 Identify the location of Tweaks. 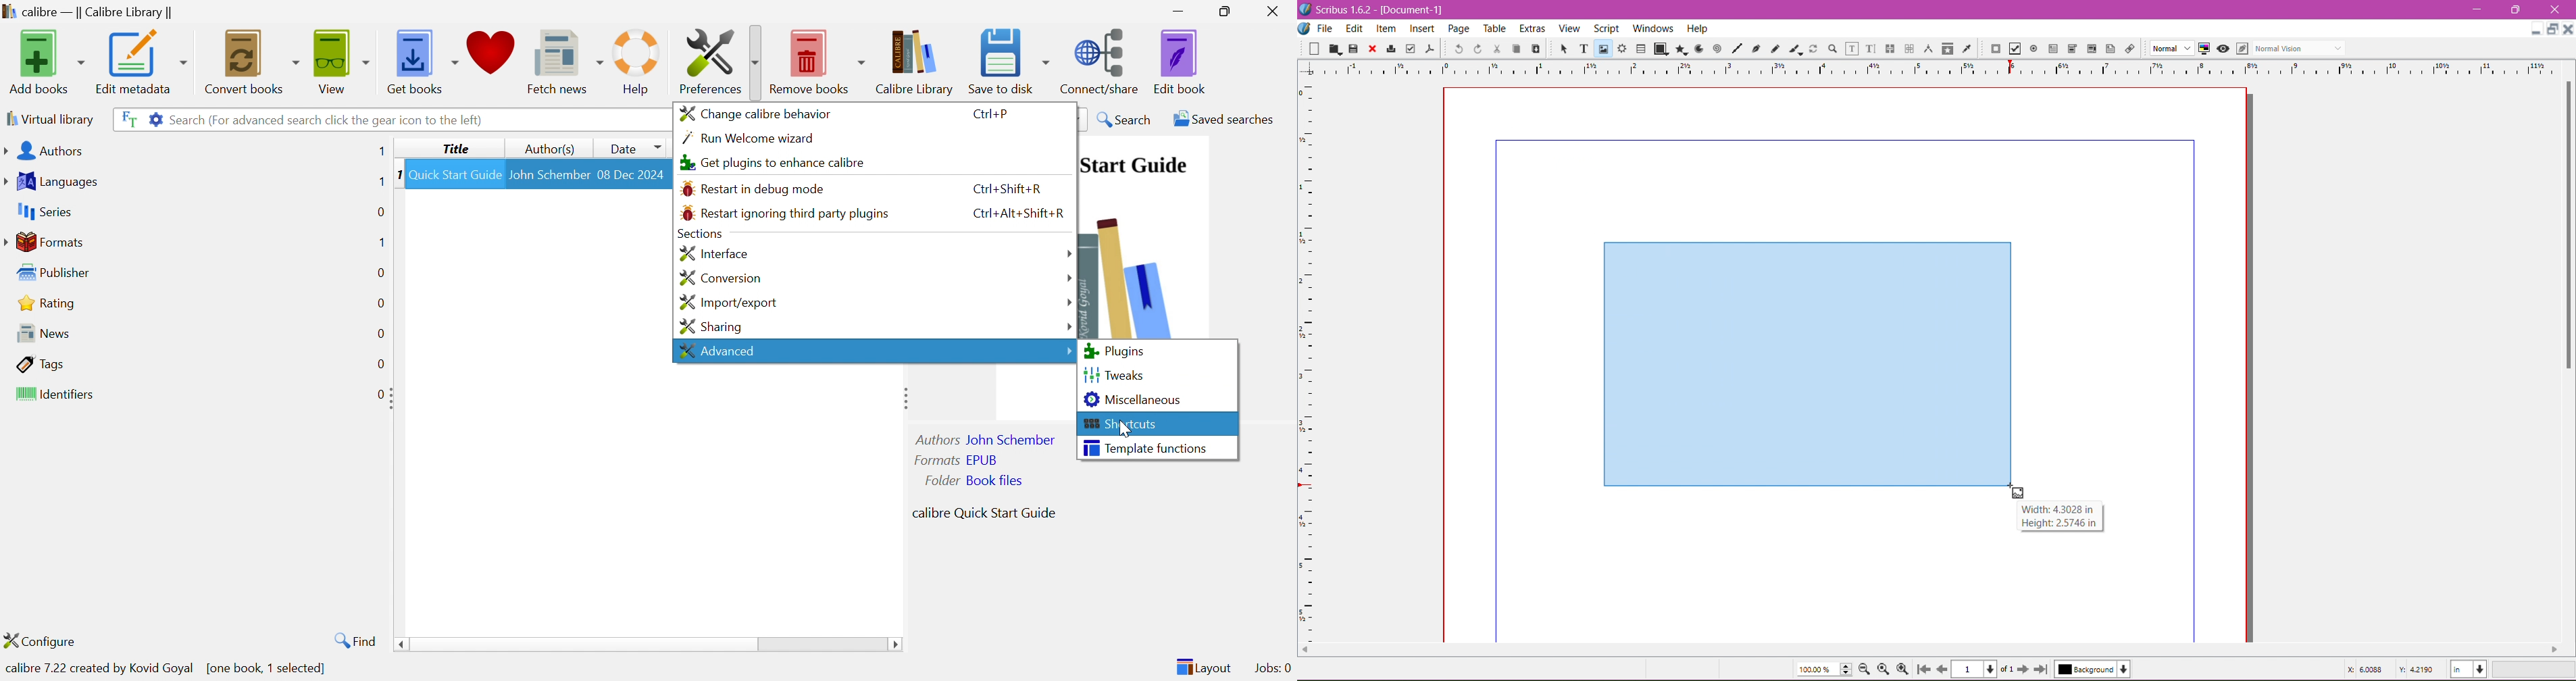
(1114, 373).